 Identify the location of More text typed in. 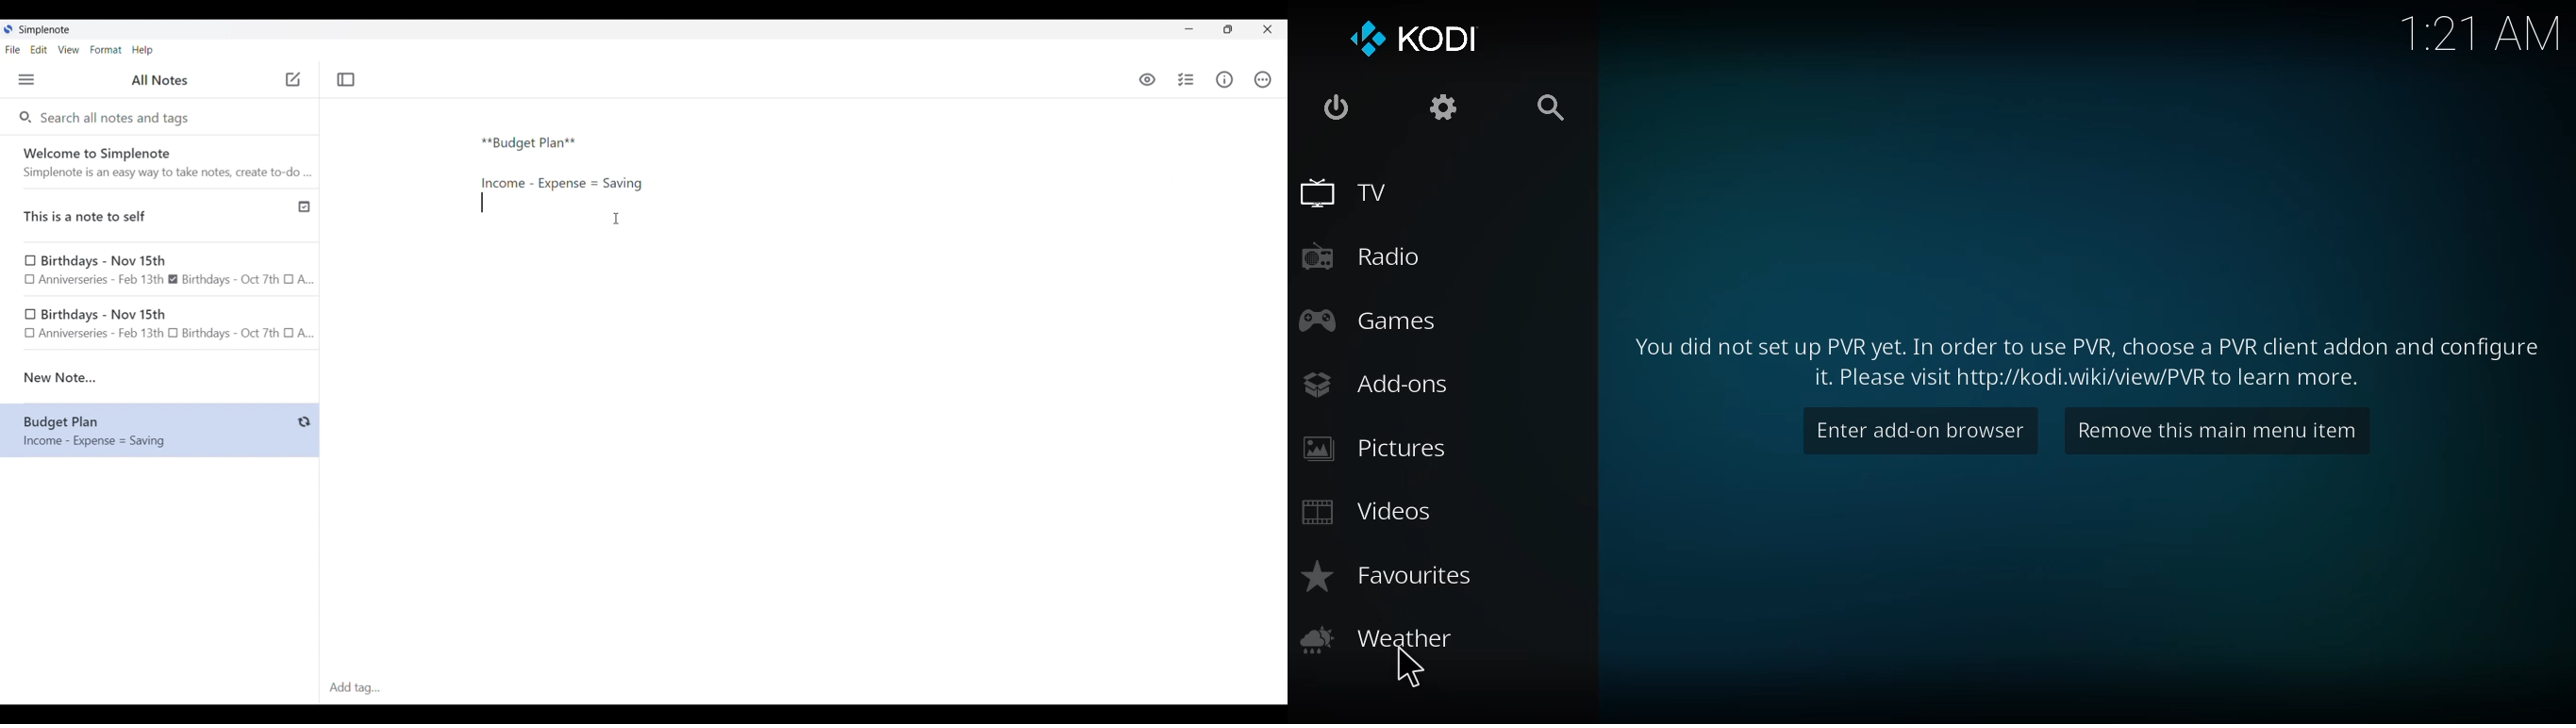
(561, 184).